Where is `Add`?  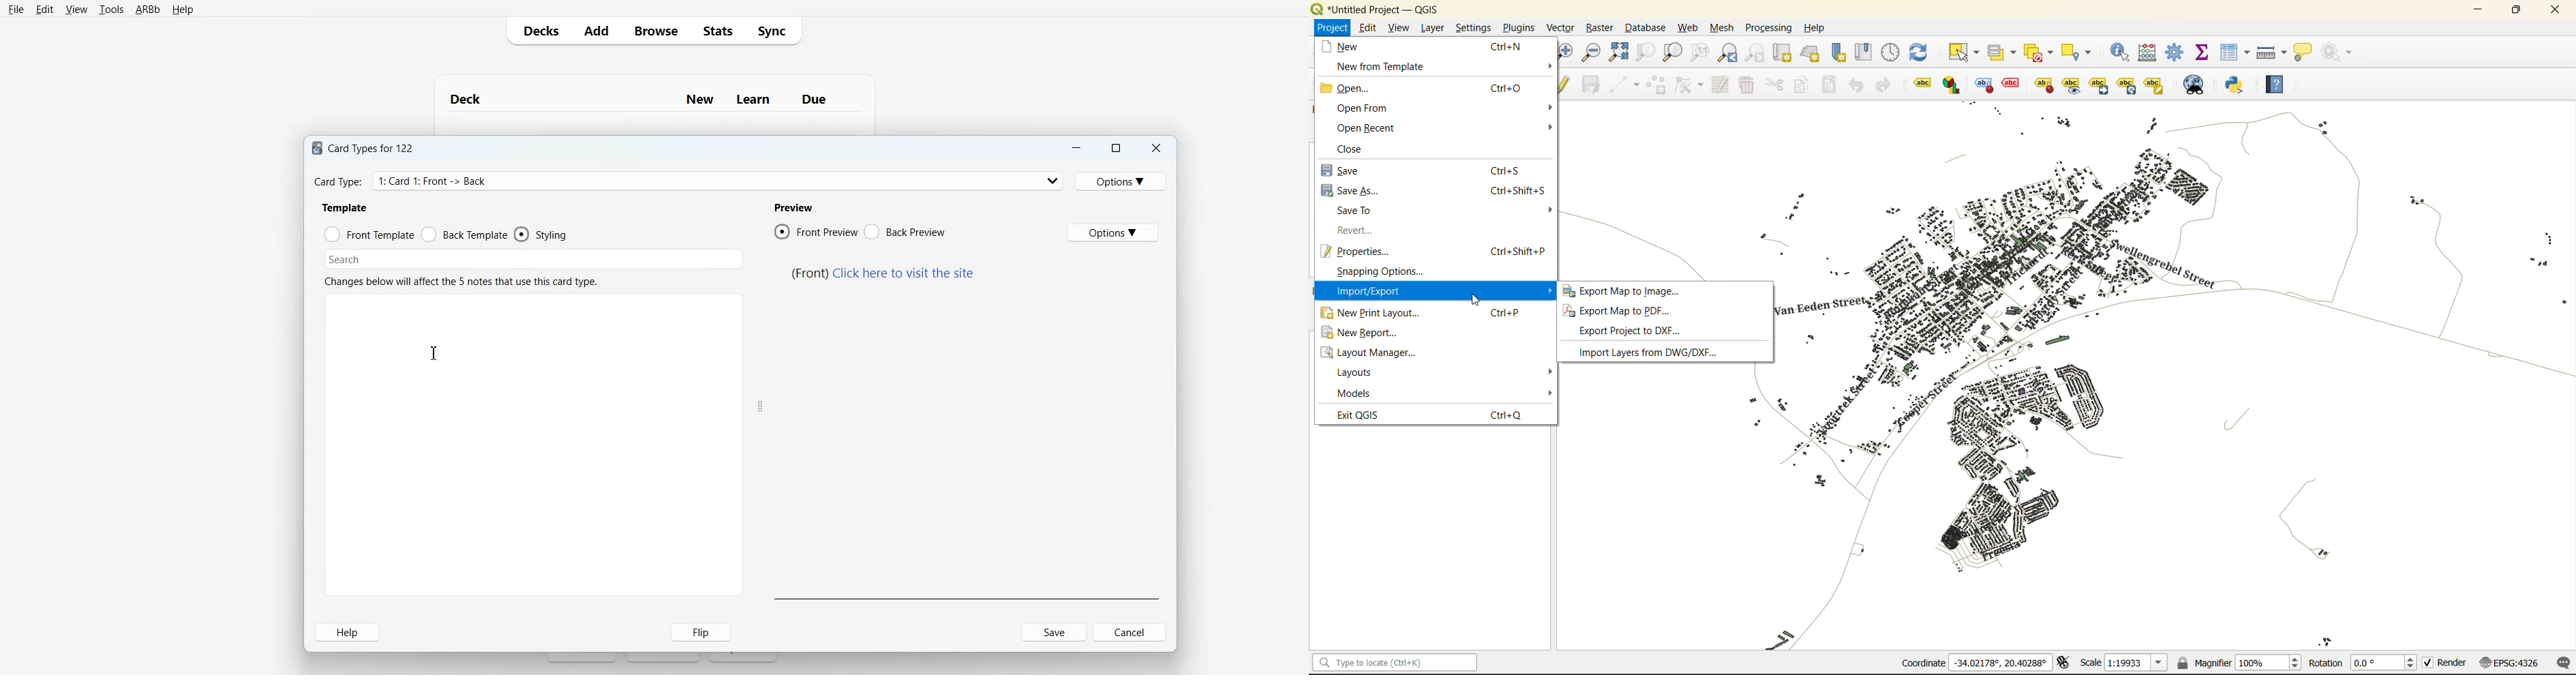 Add is located at coordinates (595, 30).